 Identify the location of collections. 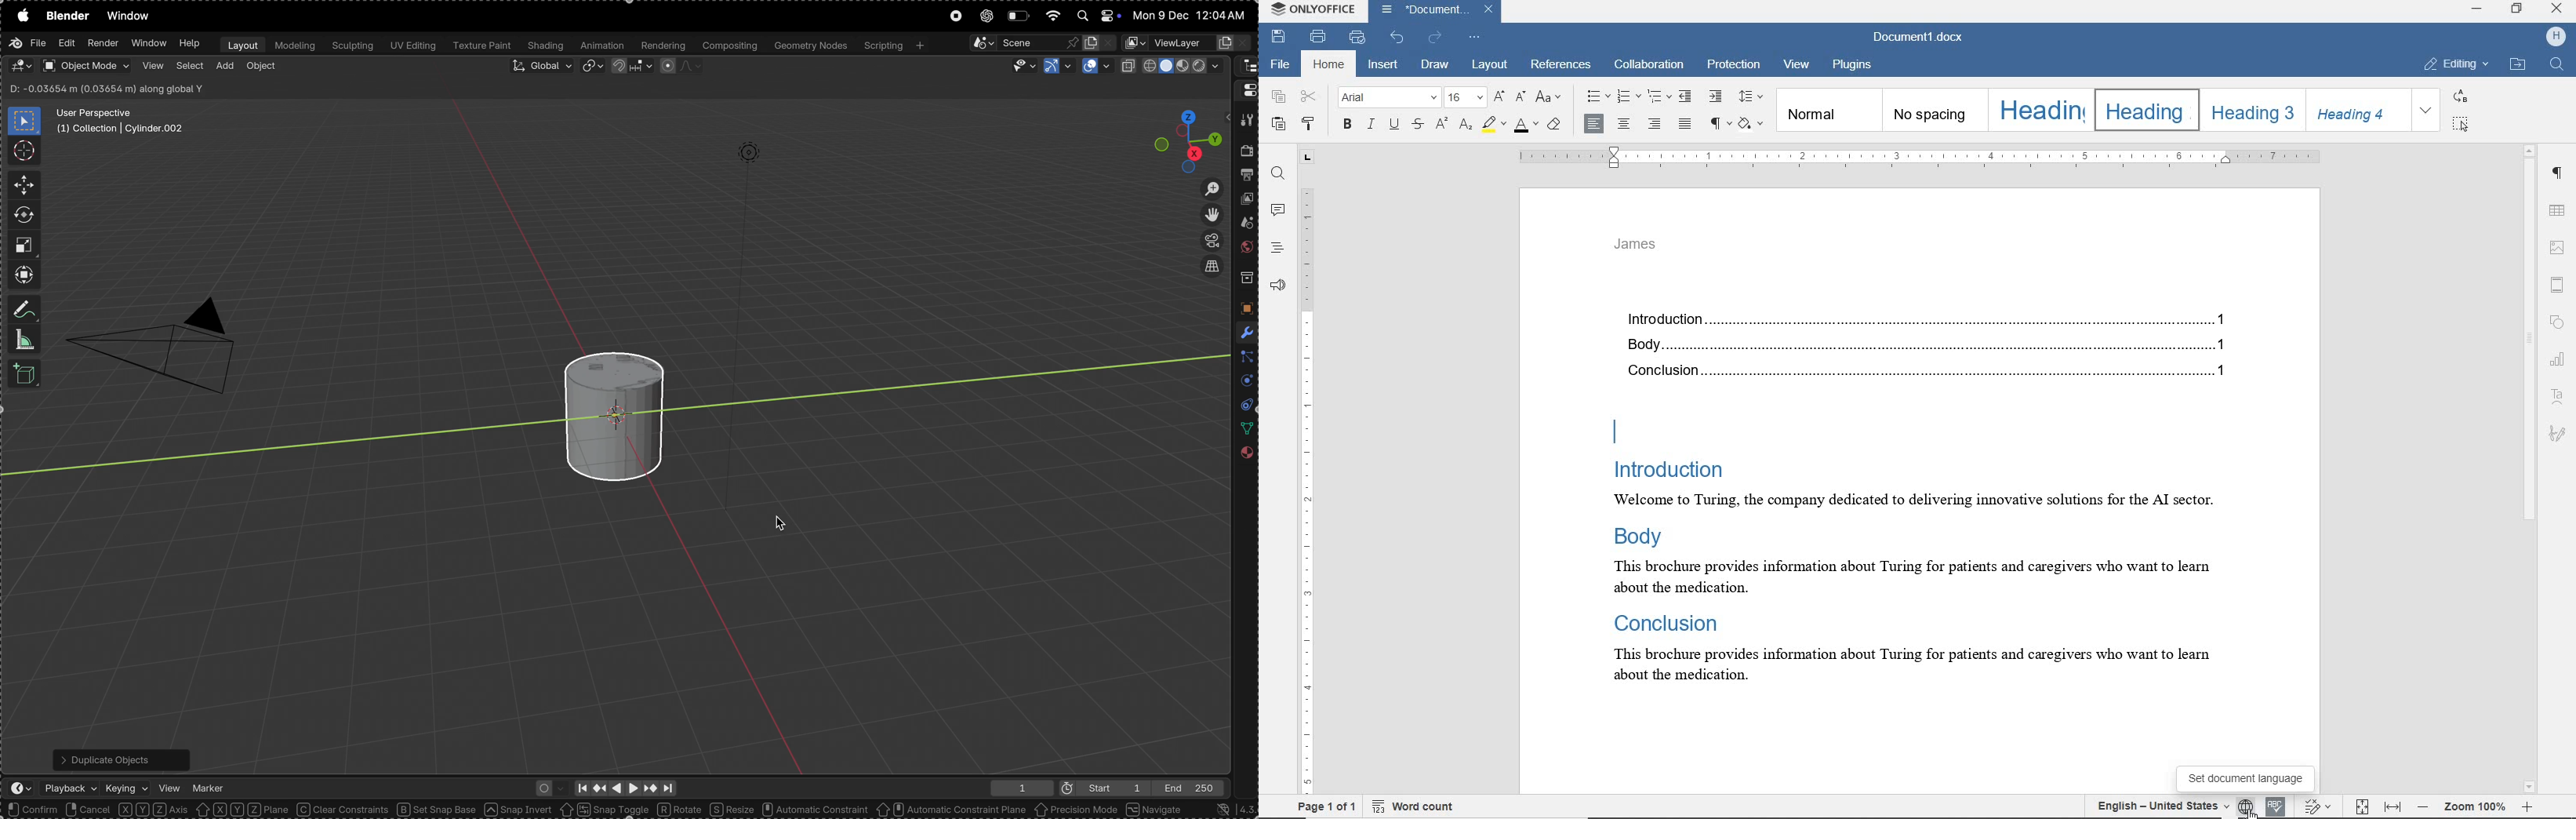
(1246, 278).